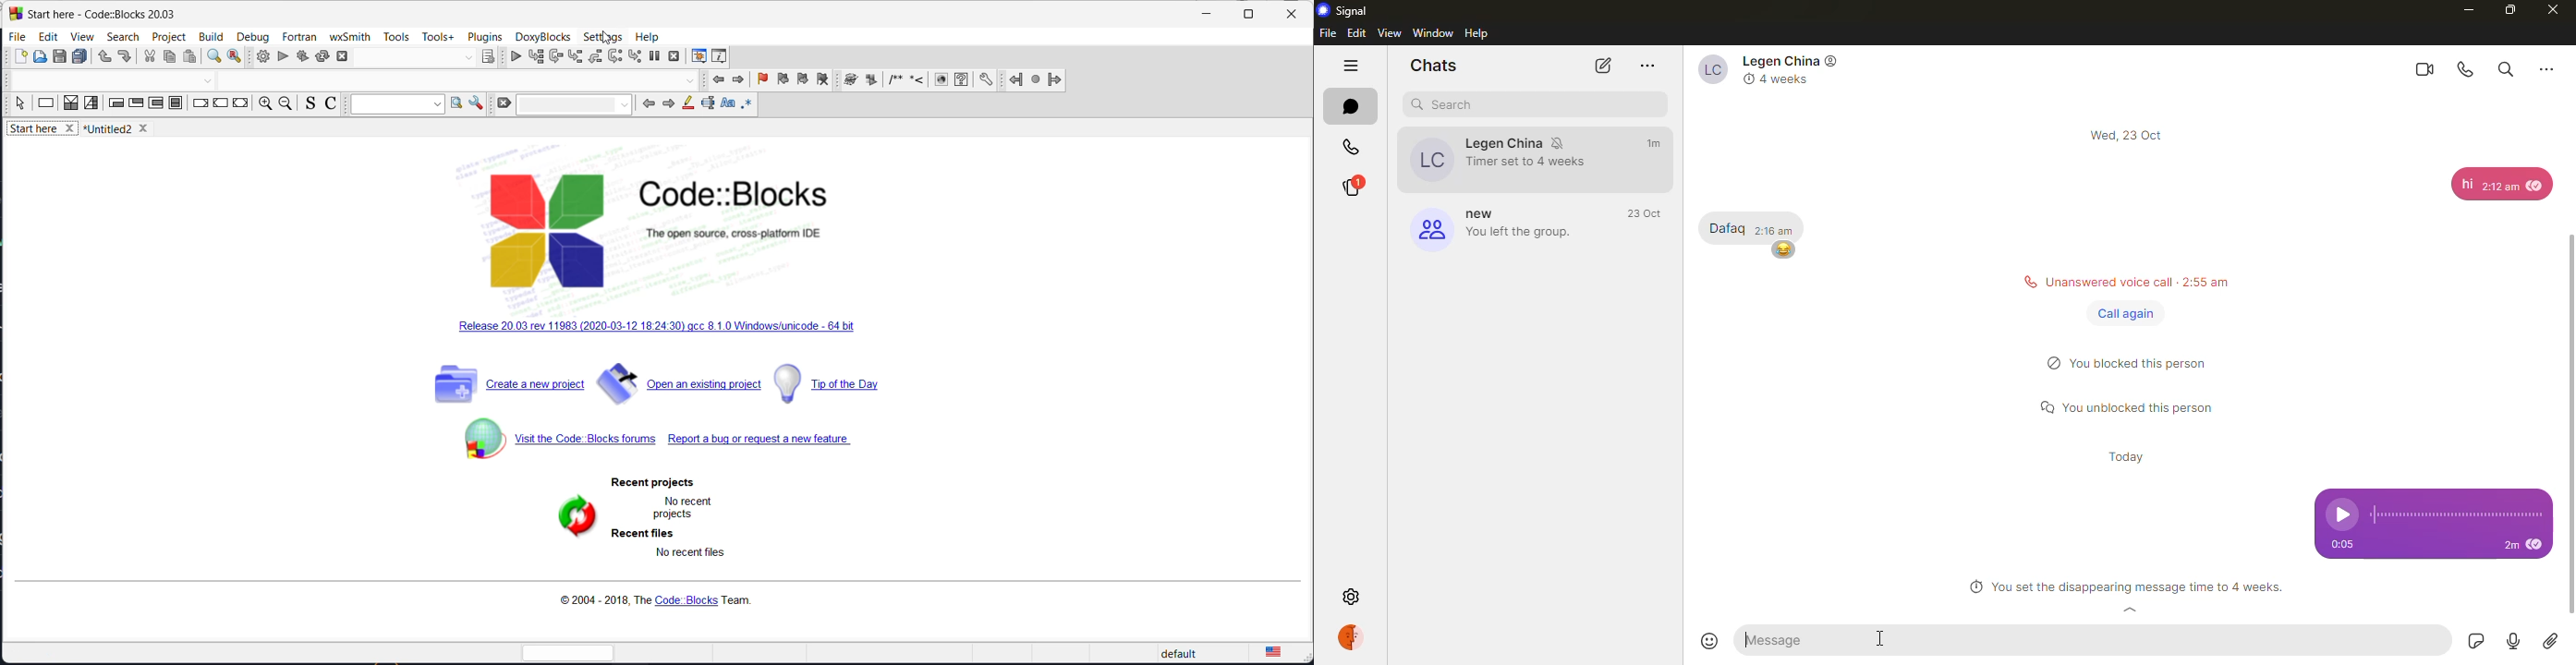 This screenshot has height=672, width=2576. What do you see at coordinates (2575, 403) in the screenshot?
I see `scroll bar` at bounding box center [2575, 403].